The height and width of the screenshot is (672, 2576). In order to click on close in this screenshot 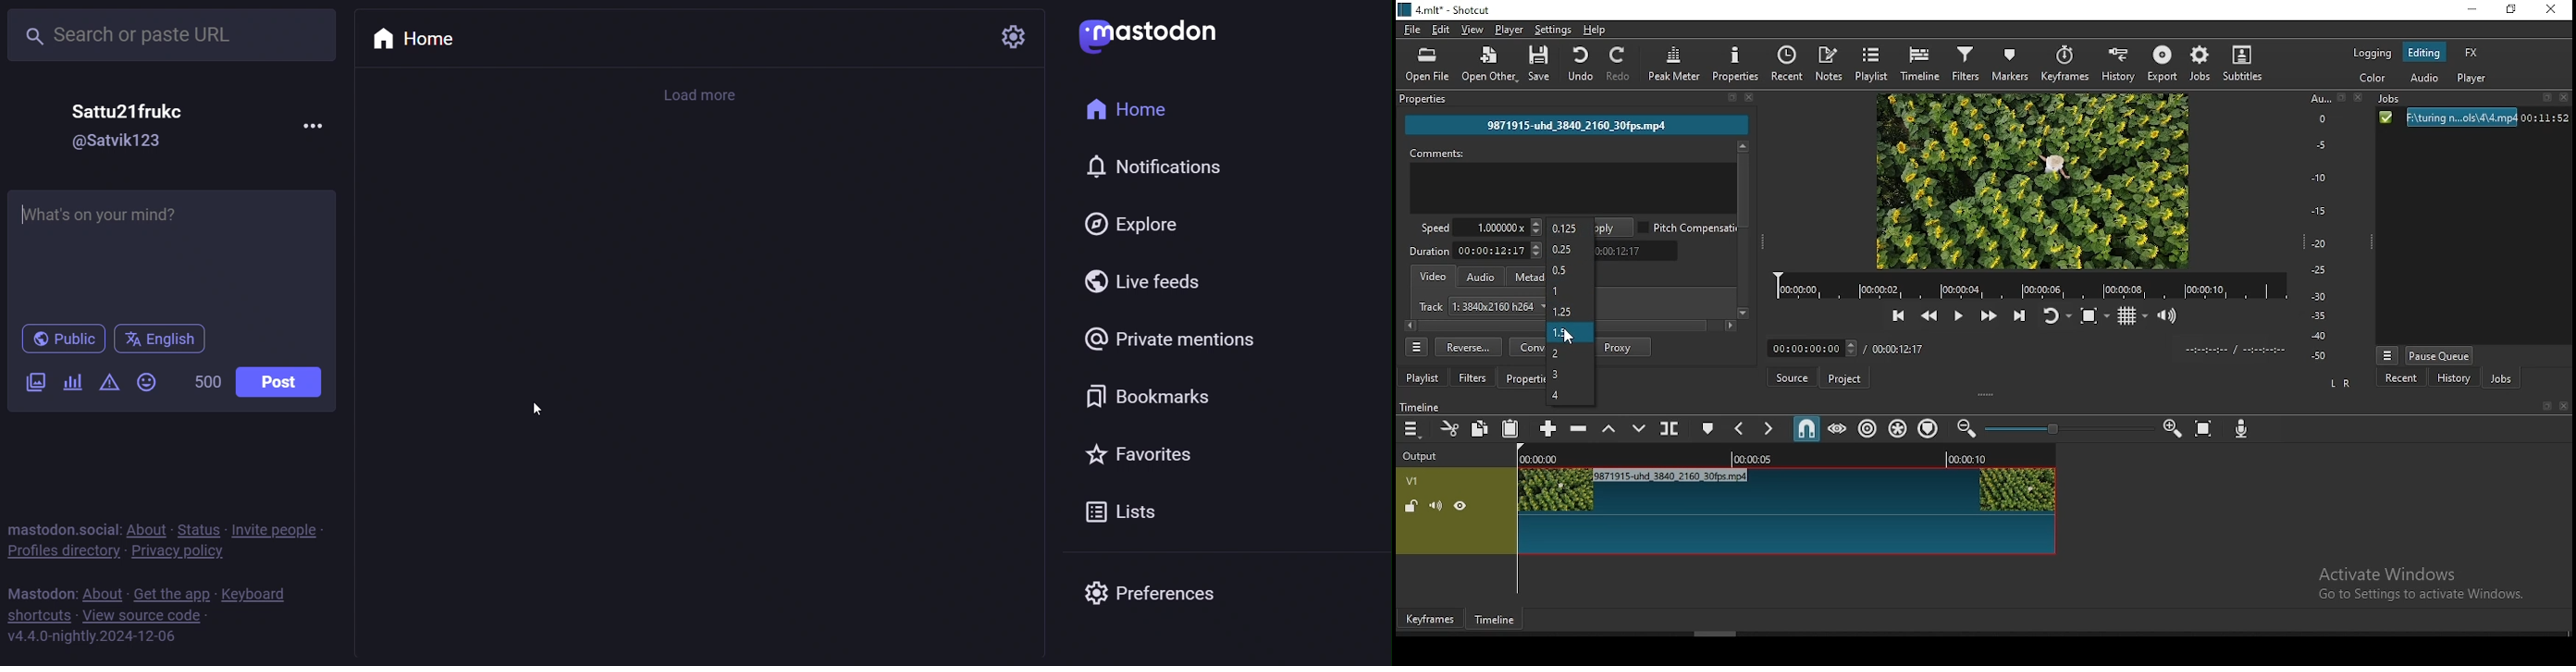, I will do `click(2565, 406)`.